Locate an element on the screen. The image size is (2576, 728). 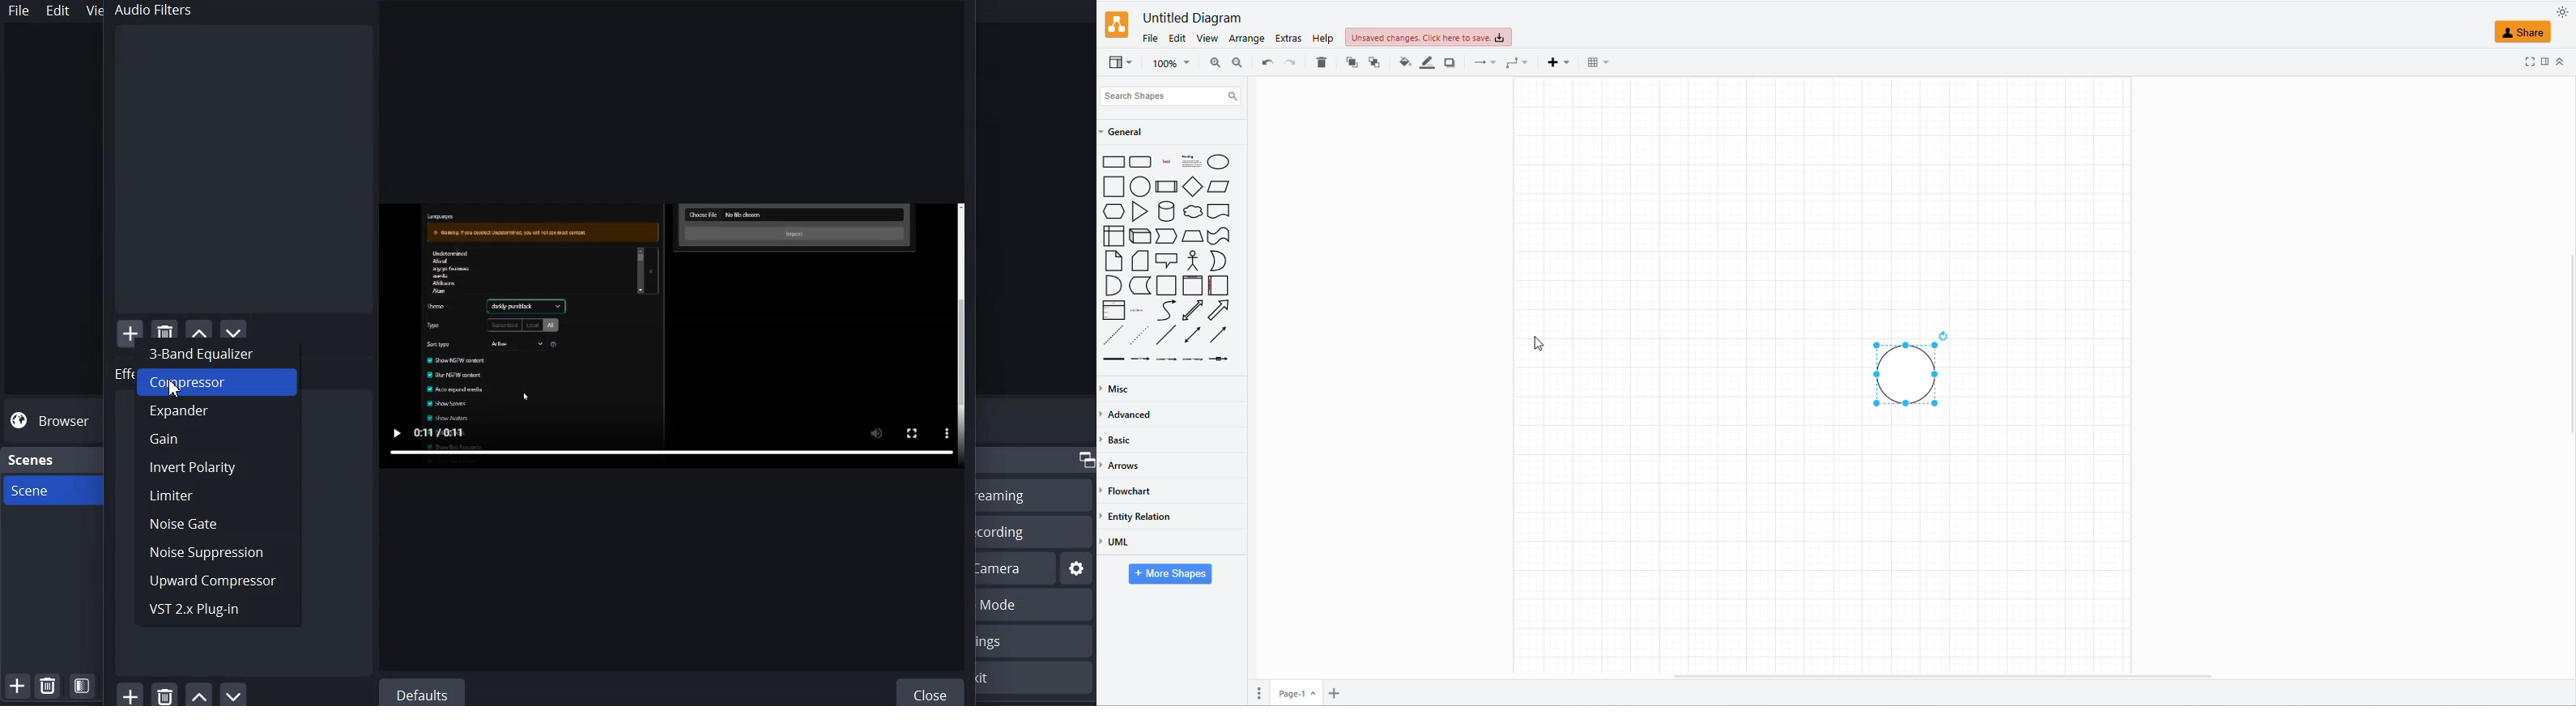
CLOUD is located at coordinates (1195, 212).